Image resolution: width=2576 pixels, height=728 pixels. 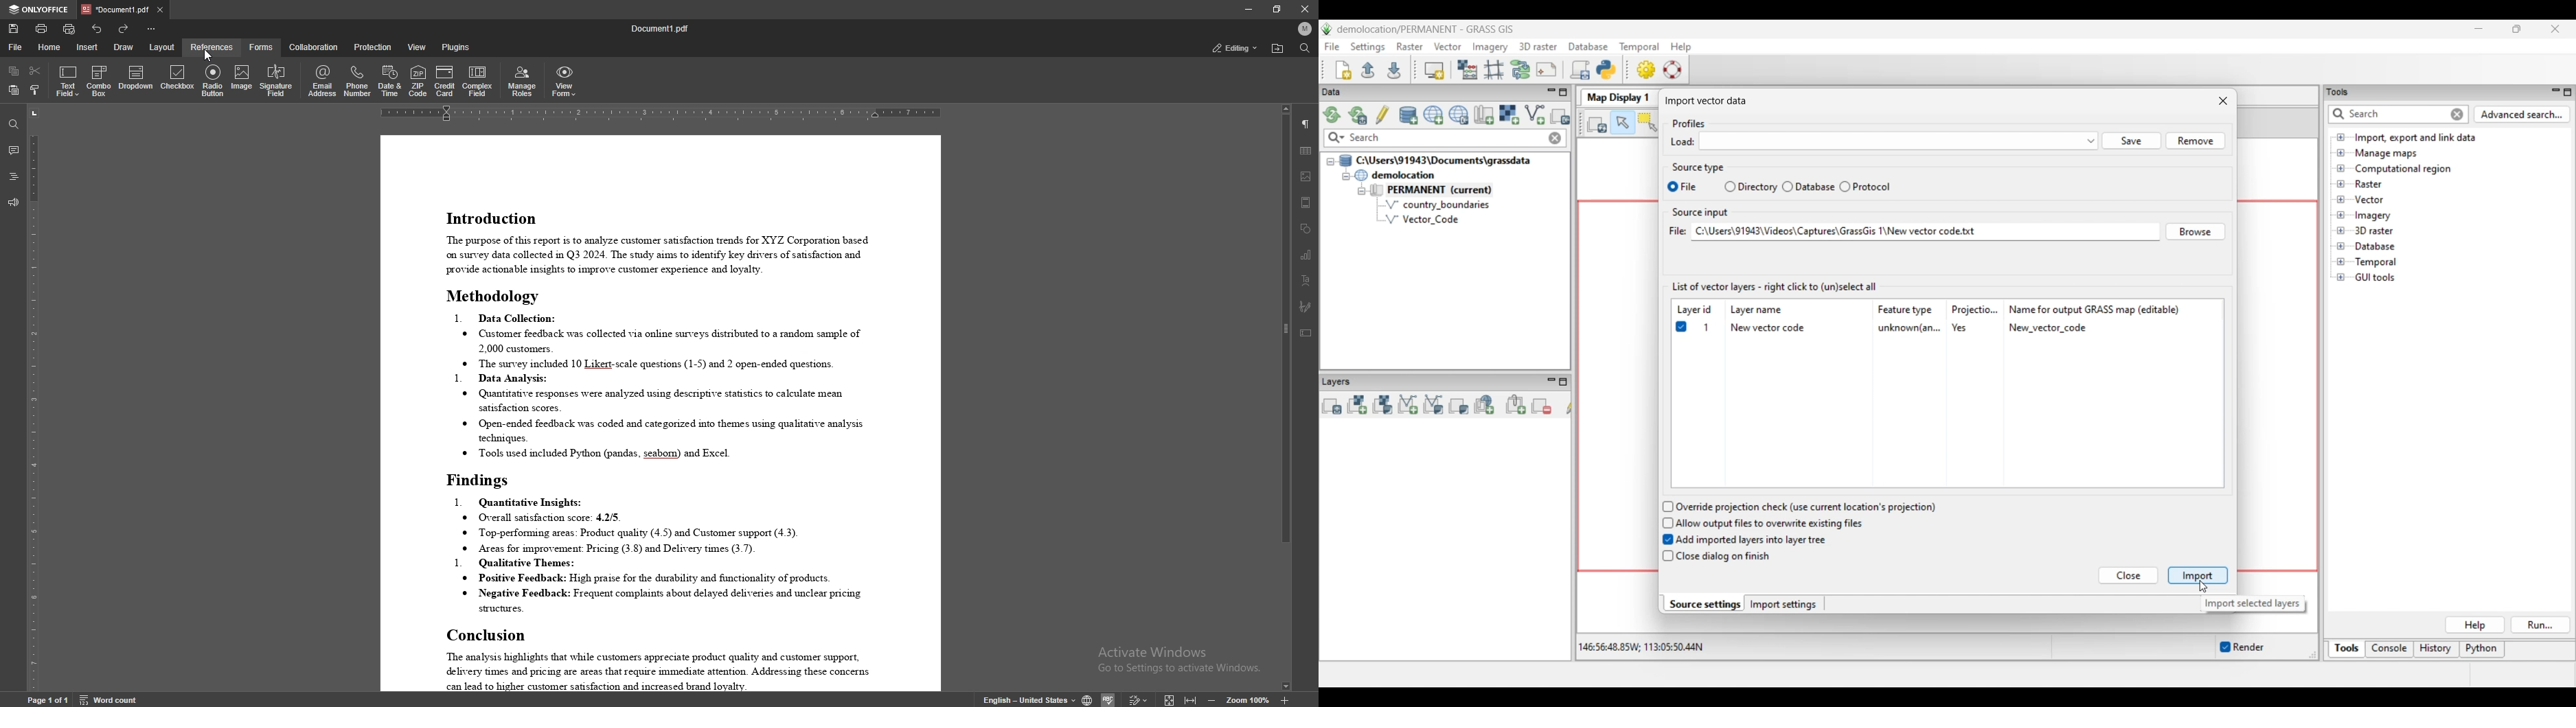 I want to click on signature field, so click(x=1306, y=307).